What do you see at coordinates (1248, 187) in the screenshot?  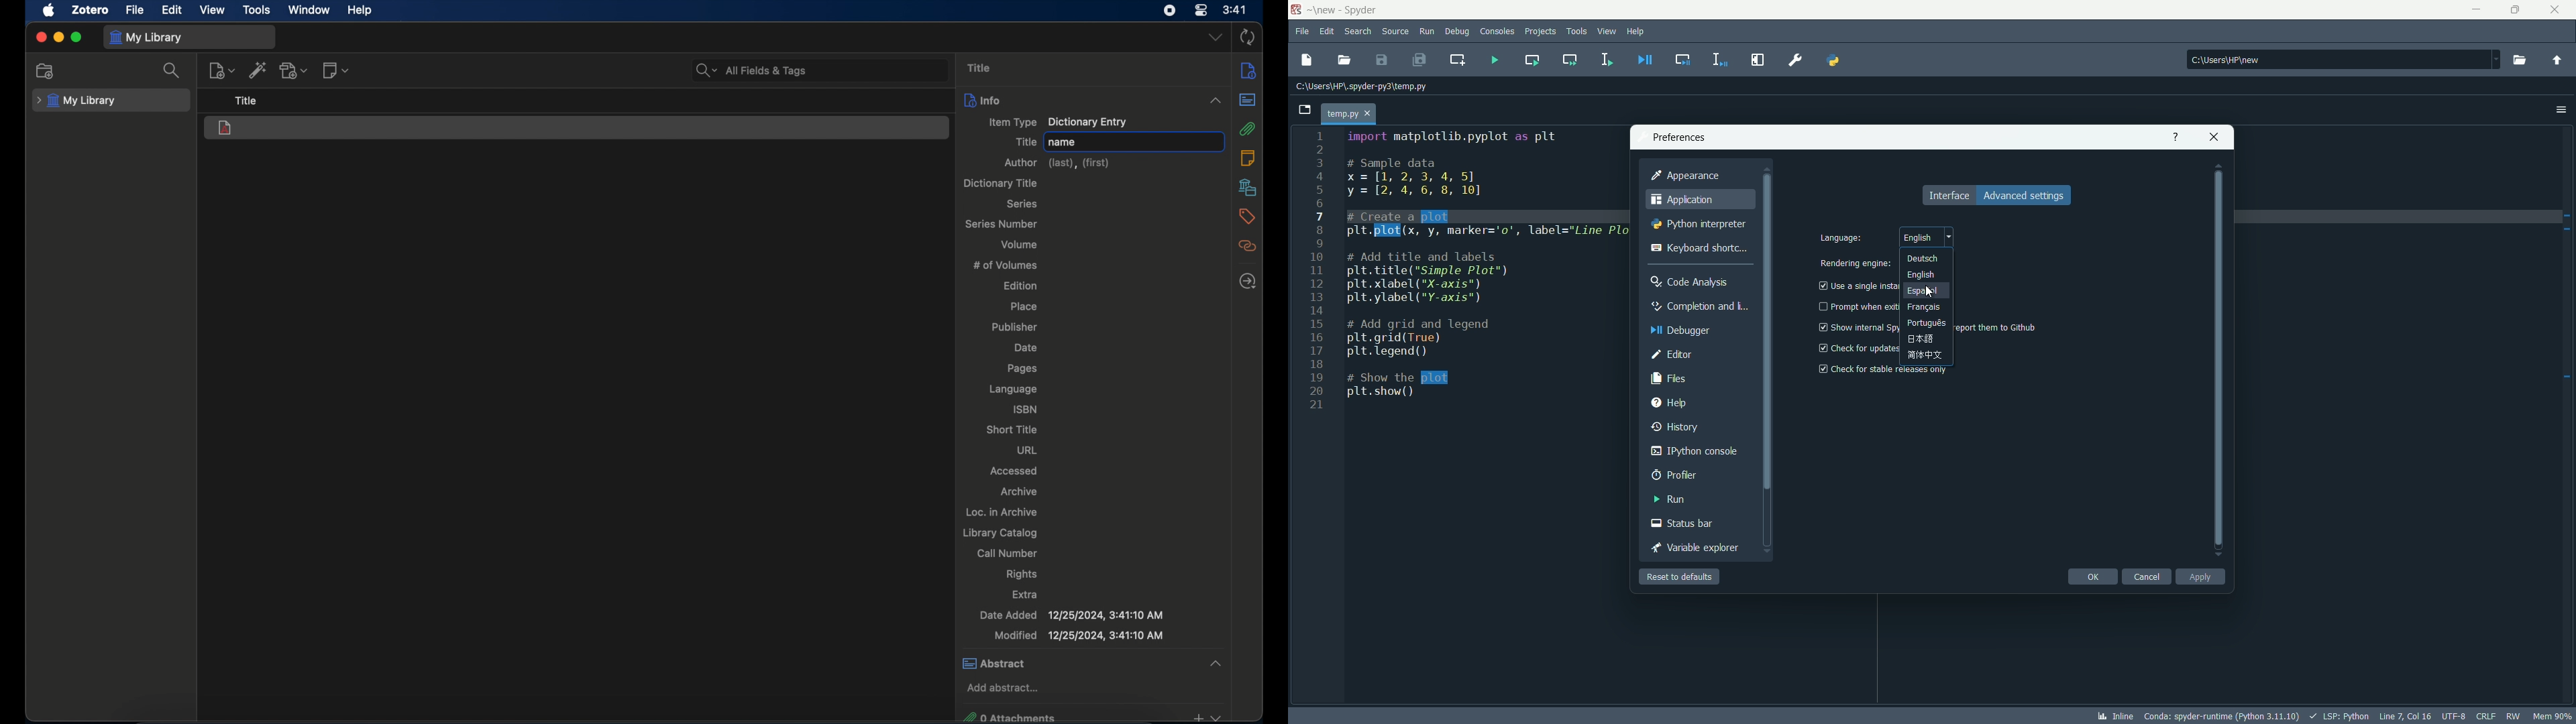 I see `libraries` at bounding box center [1248, 187].